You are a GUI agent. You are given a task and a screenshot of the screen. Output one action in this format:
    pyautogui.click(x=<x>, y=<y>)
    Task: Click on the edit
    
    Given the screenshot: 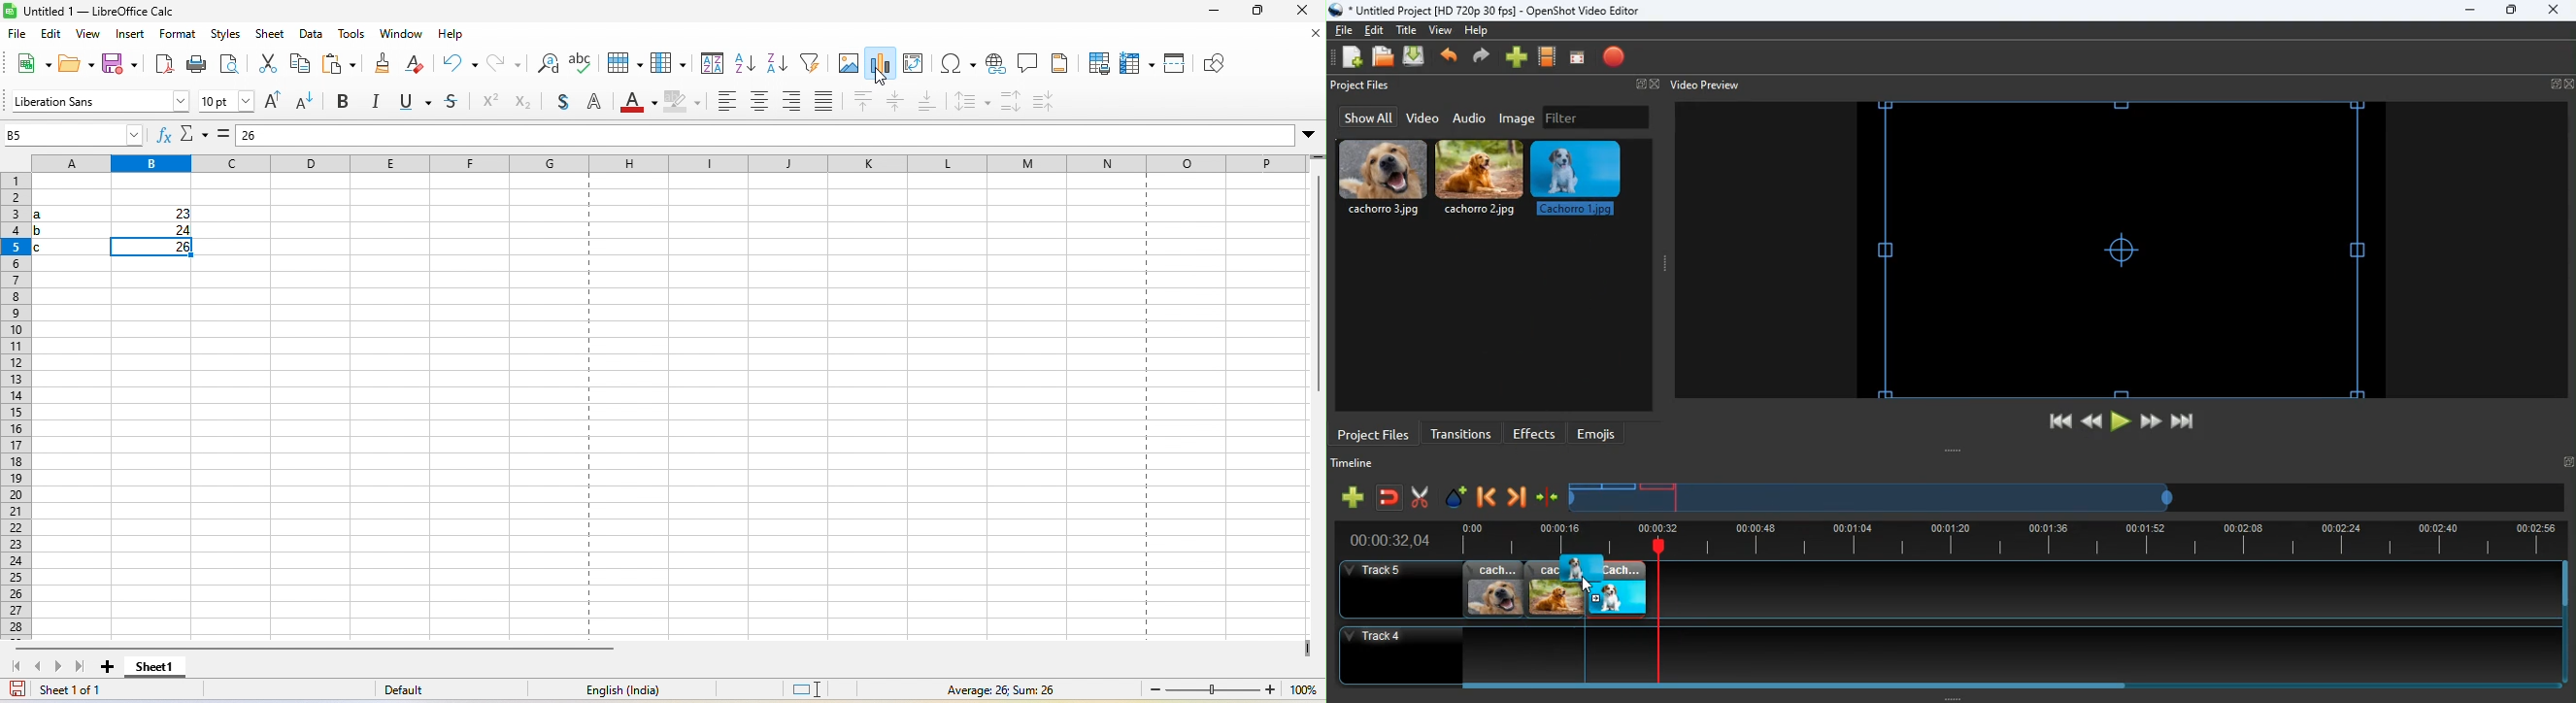 What is the action you would take?
    pyautogui.click(x=53, y=36)
    